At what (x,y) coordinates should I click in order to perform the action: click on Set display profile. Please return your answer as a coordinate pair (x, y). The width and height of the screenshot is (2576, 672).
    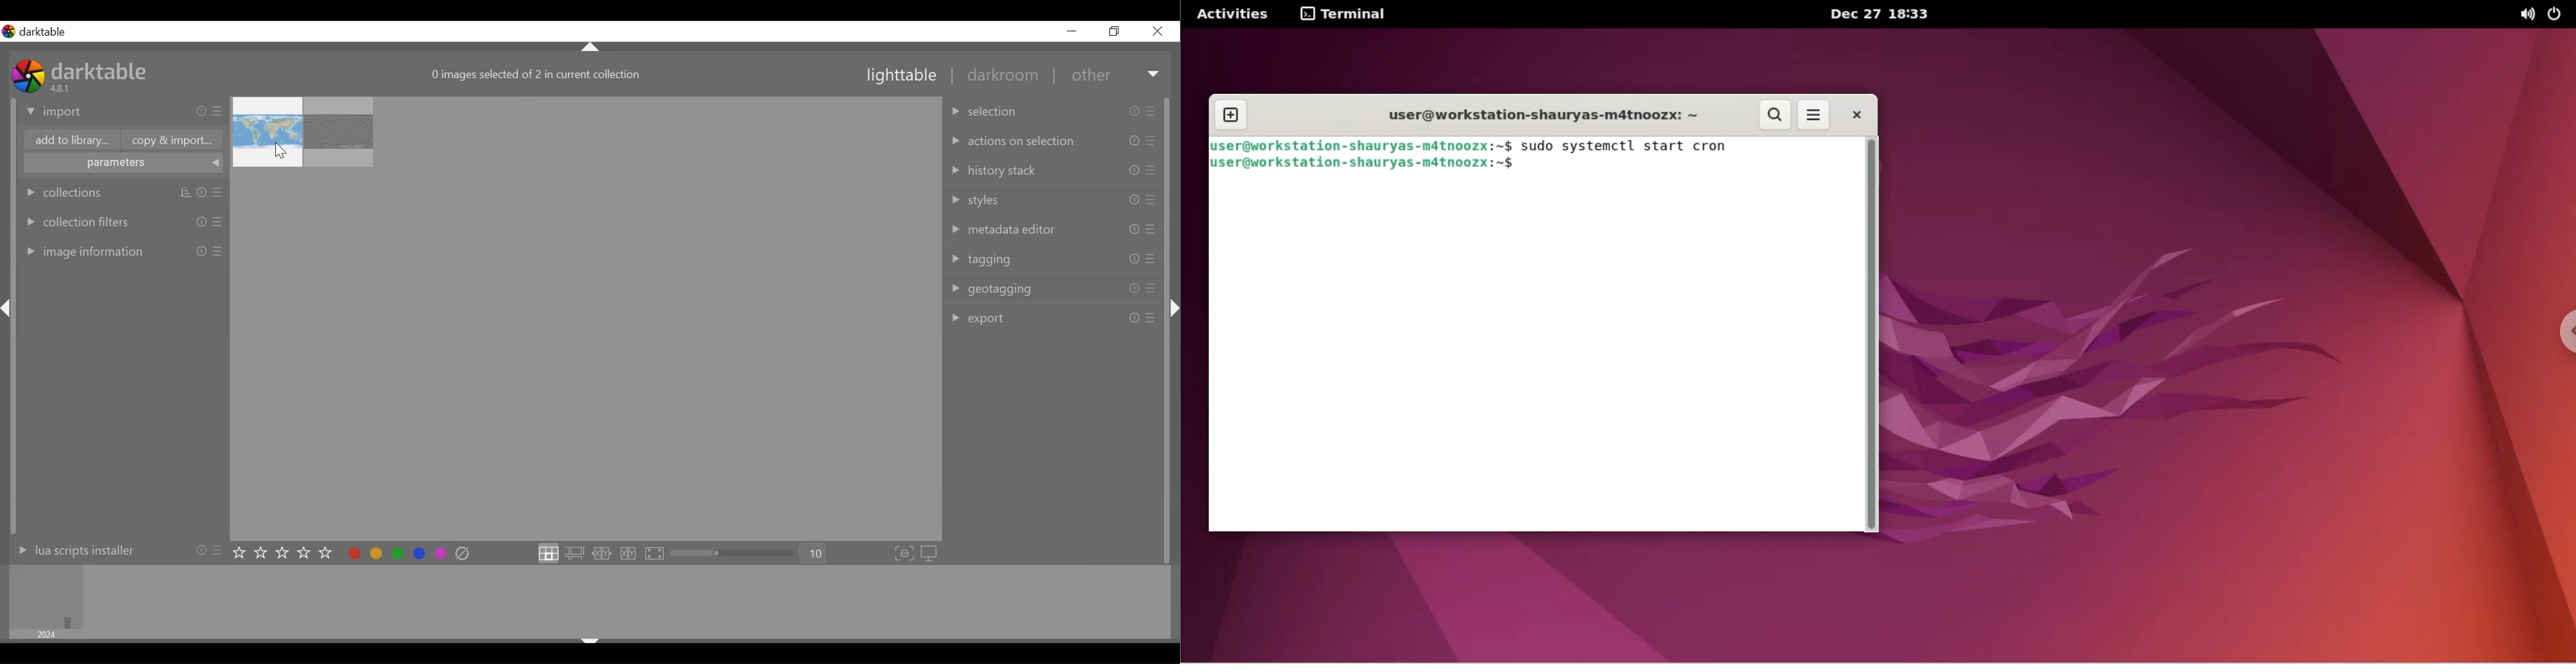
    Looking at the image, I should click on (930, 555).